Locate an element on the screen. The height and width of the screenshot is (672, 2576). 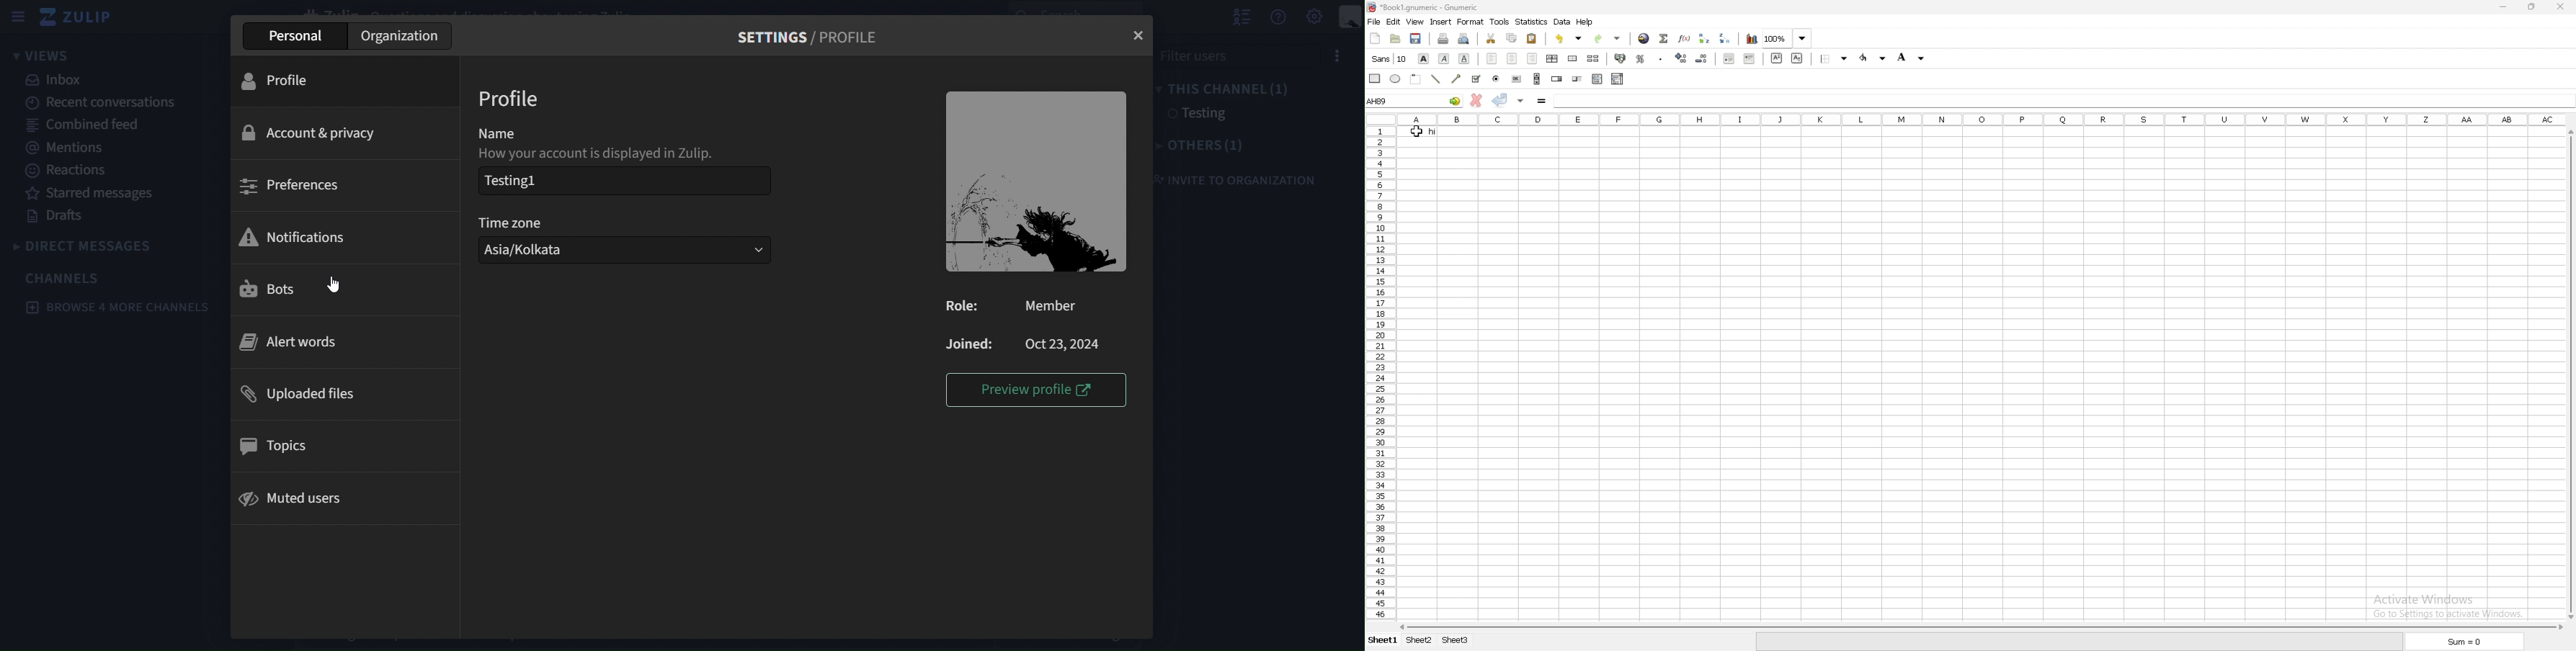
align right is located at coordinates (1533, 59).